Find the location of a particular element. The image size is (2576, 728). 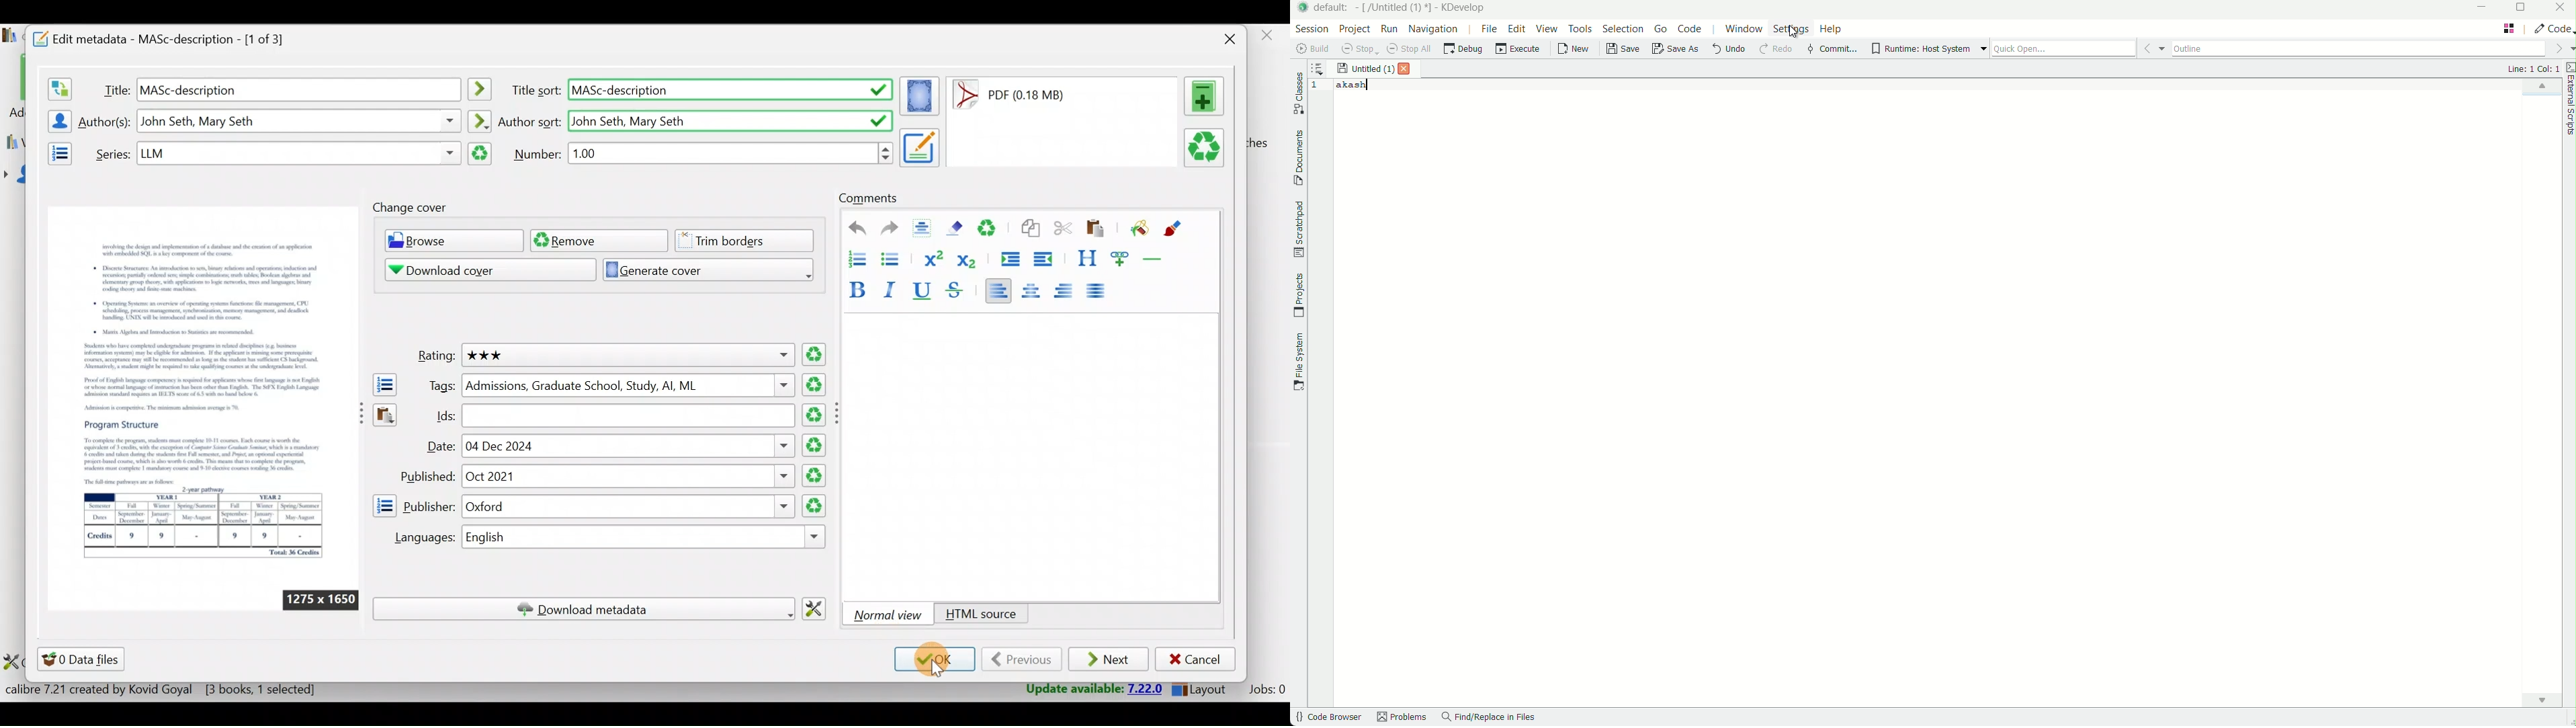

Swap the author and title is located at coordinates (58, 86).